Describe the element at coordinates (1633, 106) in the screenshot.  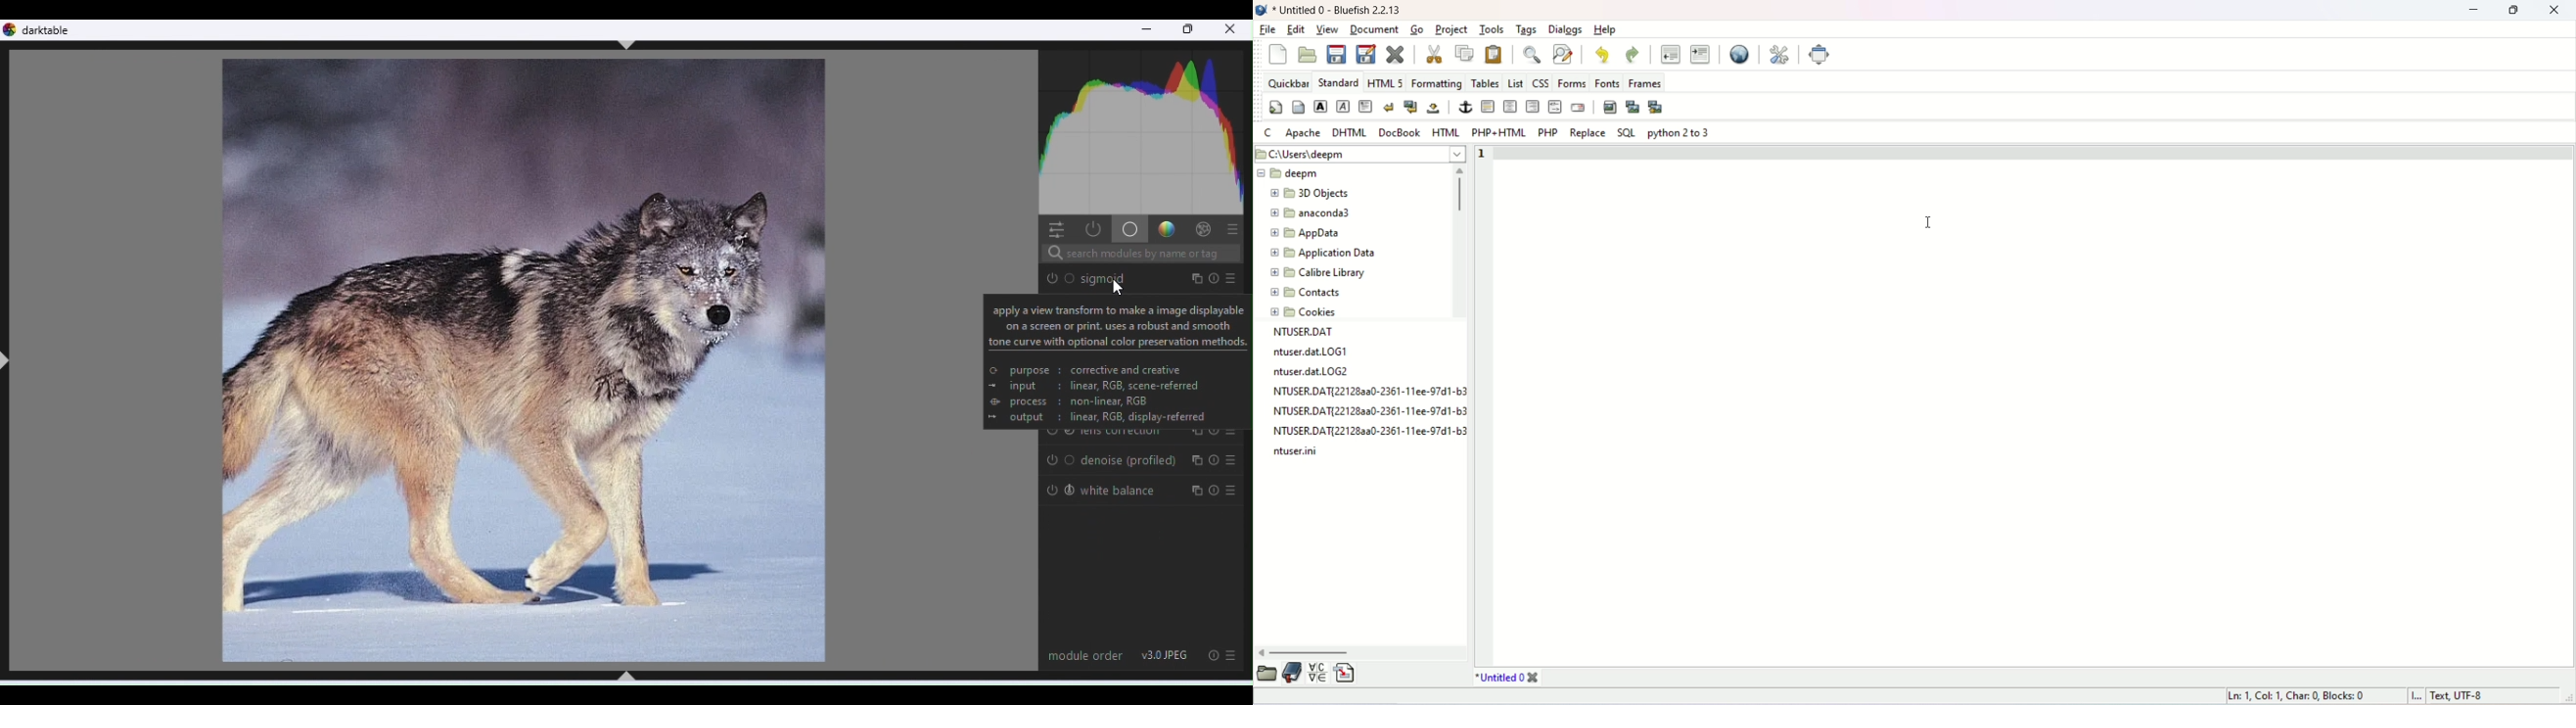
I see `insert thumbnail` at that location.